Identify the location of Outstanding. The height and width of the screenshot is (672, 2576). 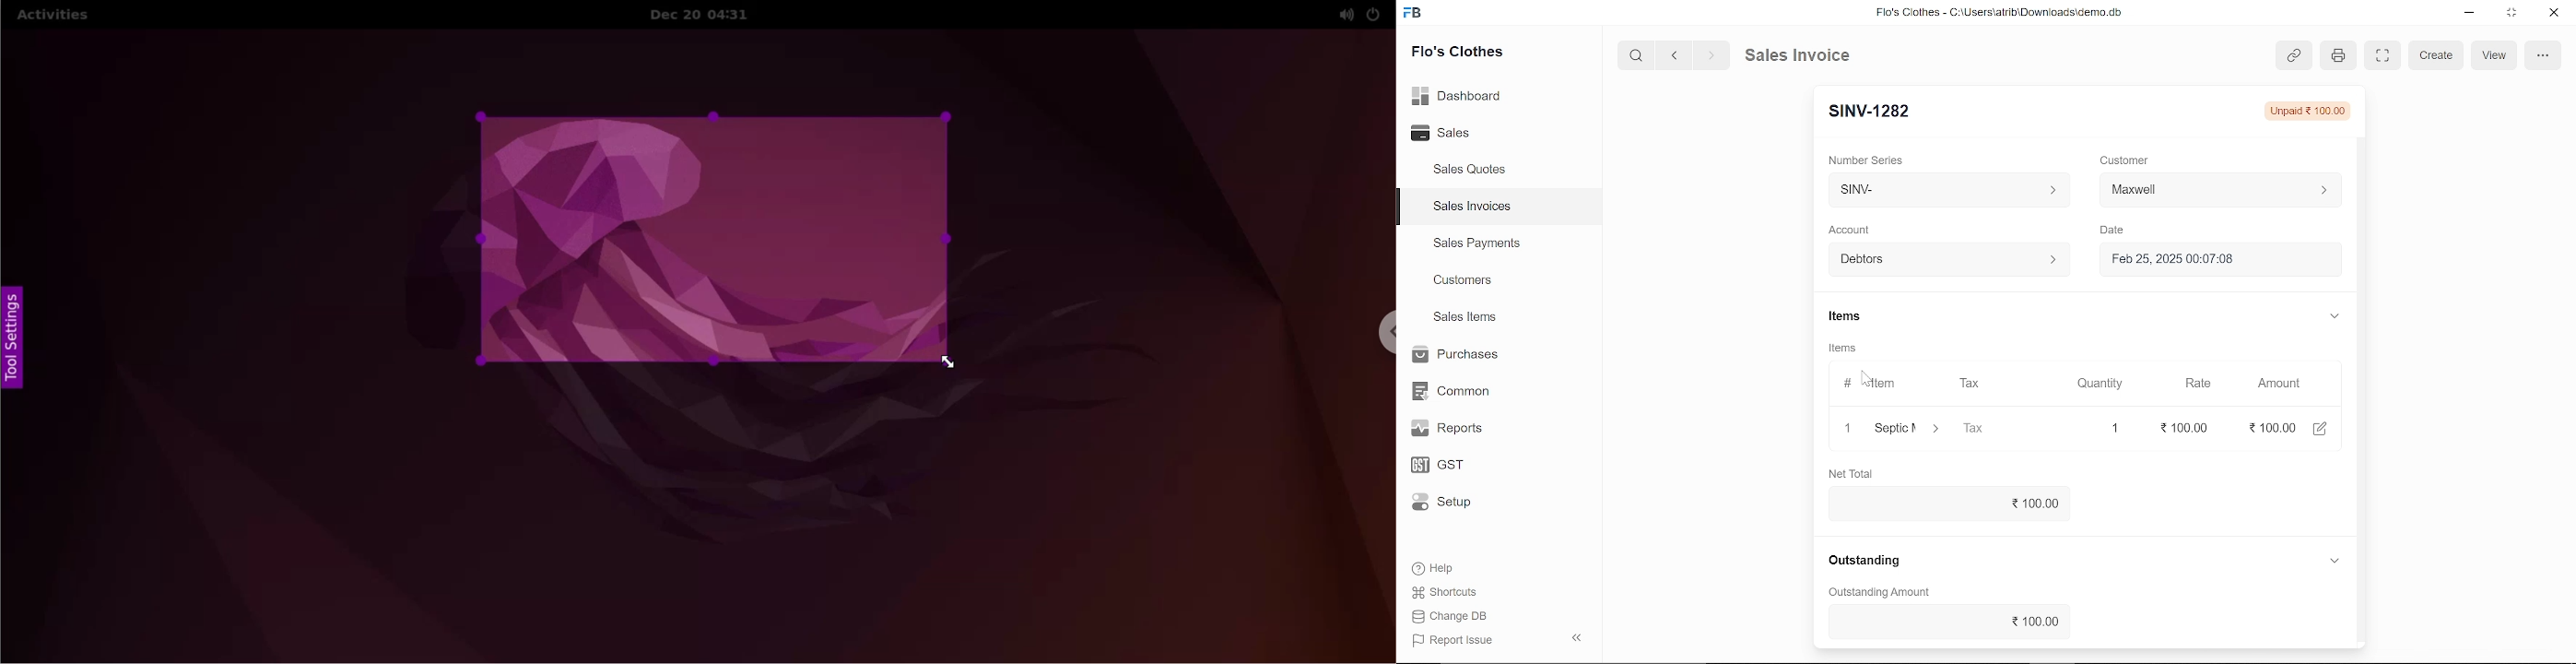
(1866, 563).